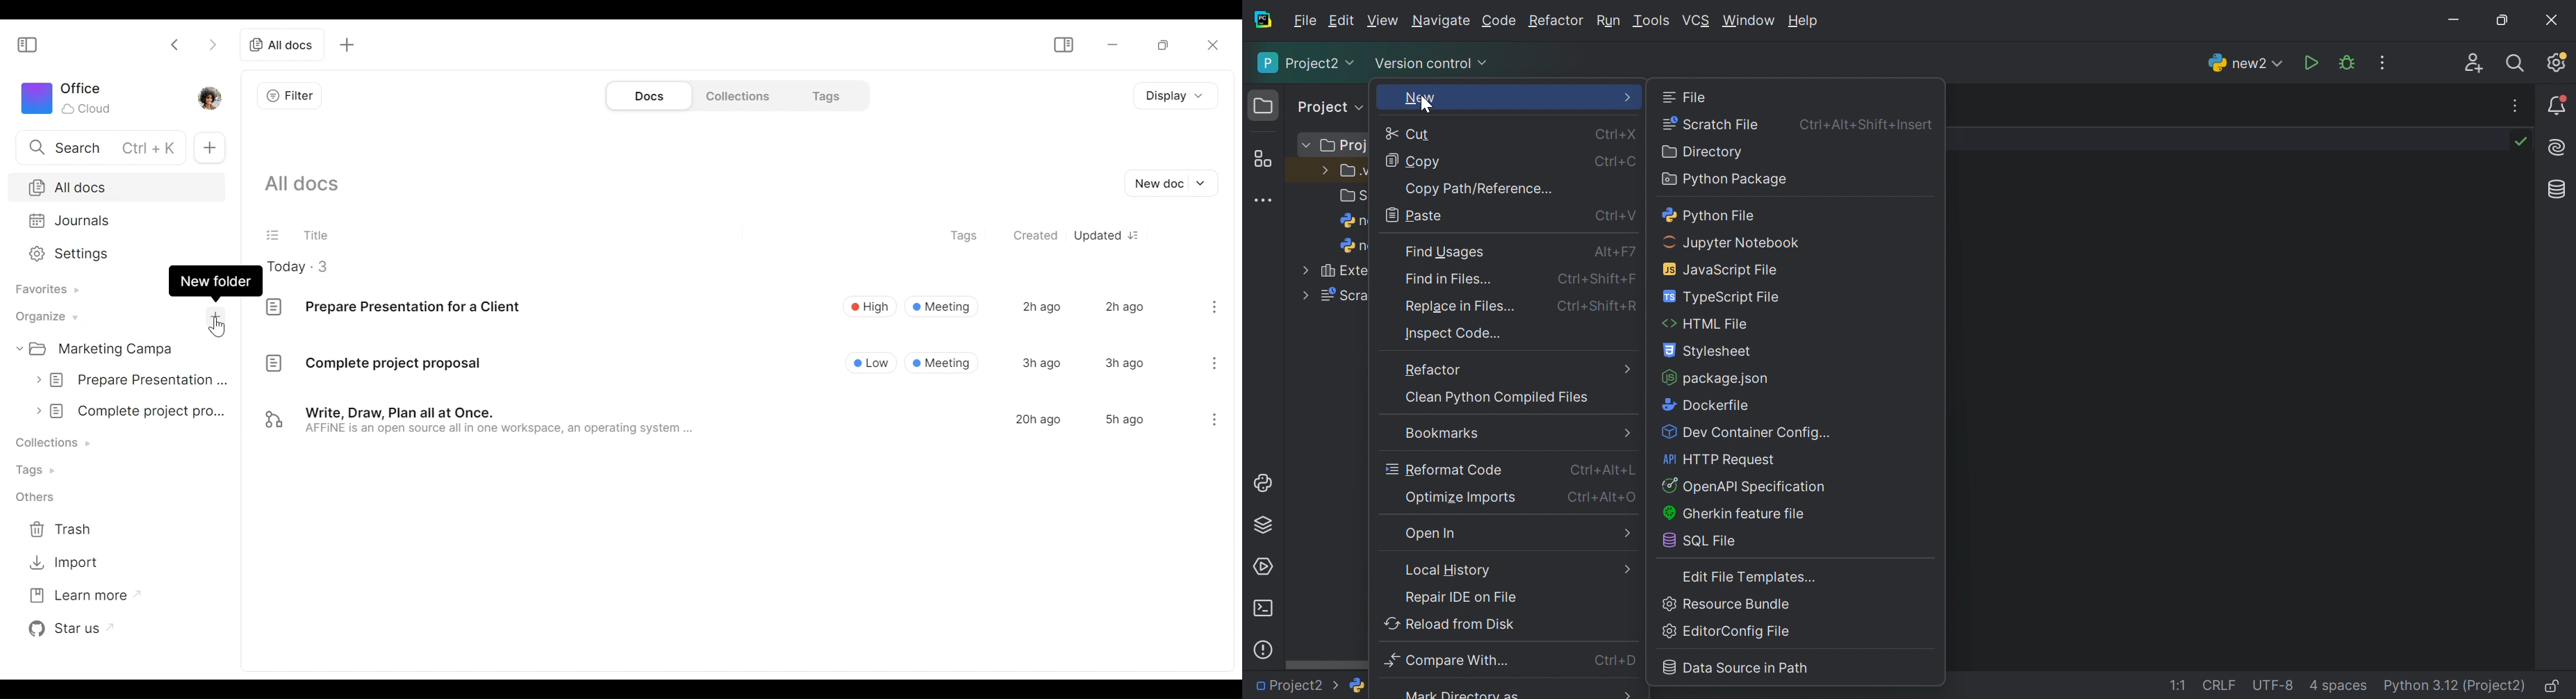 Image resolution: width=2576 pixels, height=700 pixels. What do you see at coordinates (64, 531) in the screenshot?
I see `Trash` at bounding box center [64, 531].